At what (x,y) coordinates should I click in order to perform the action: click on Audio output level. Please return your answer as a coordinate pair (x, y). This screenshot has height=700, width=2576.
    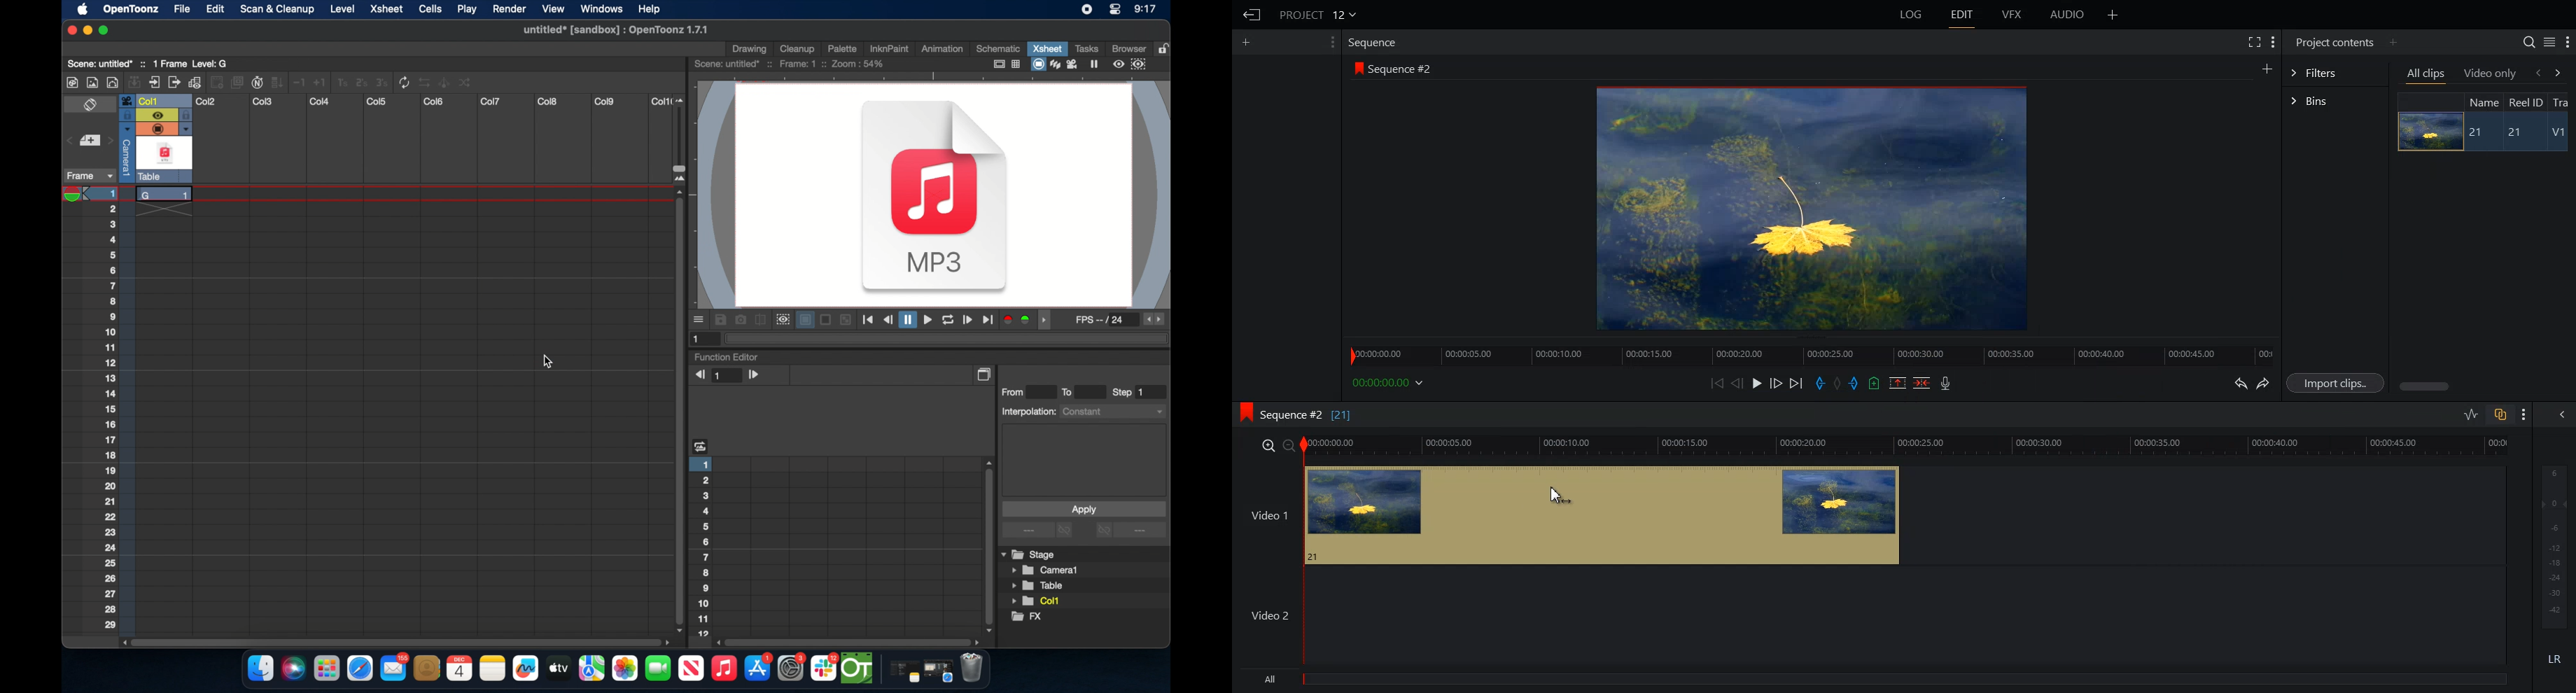
    Looking at the image, I should click on (2552, 545).